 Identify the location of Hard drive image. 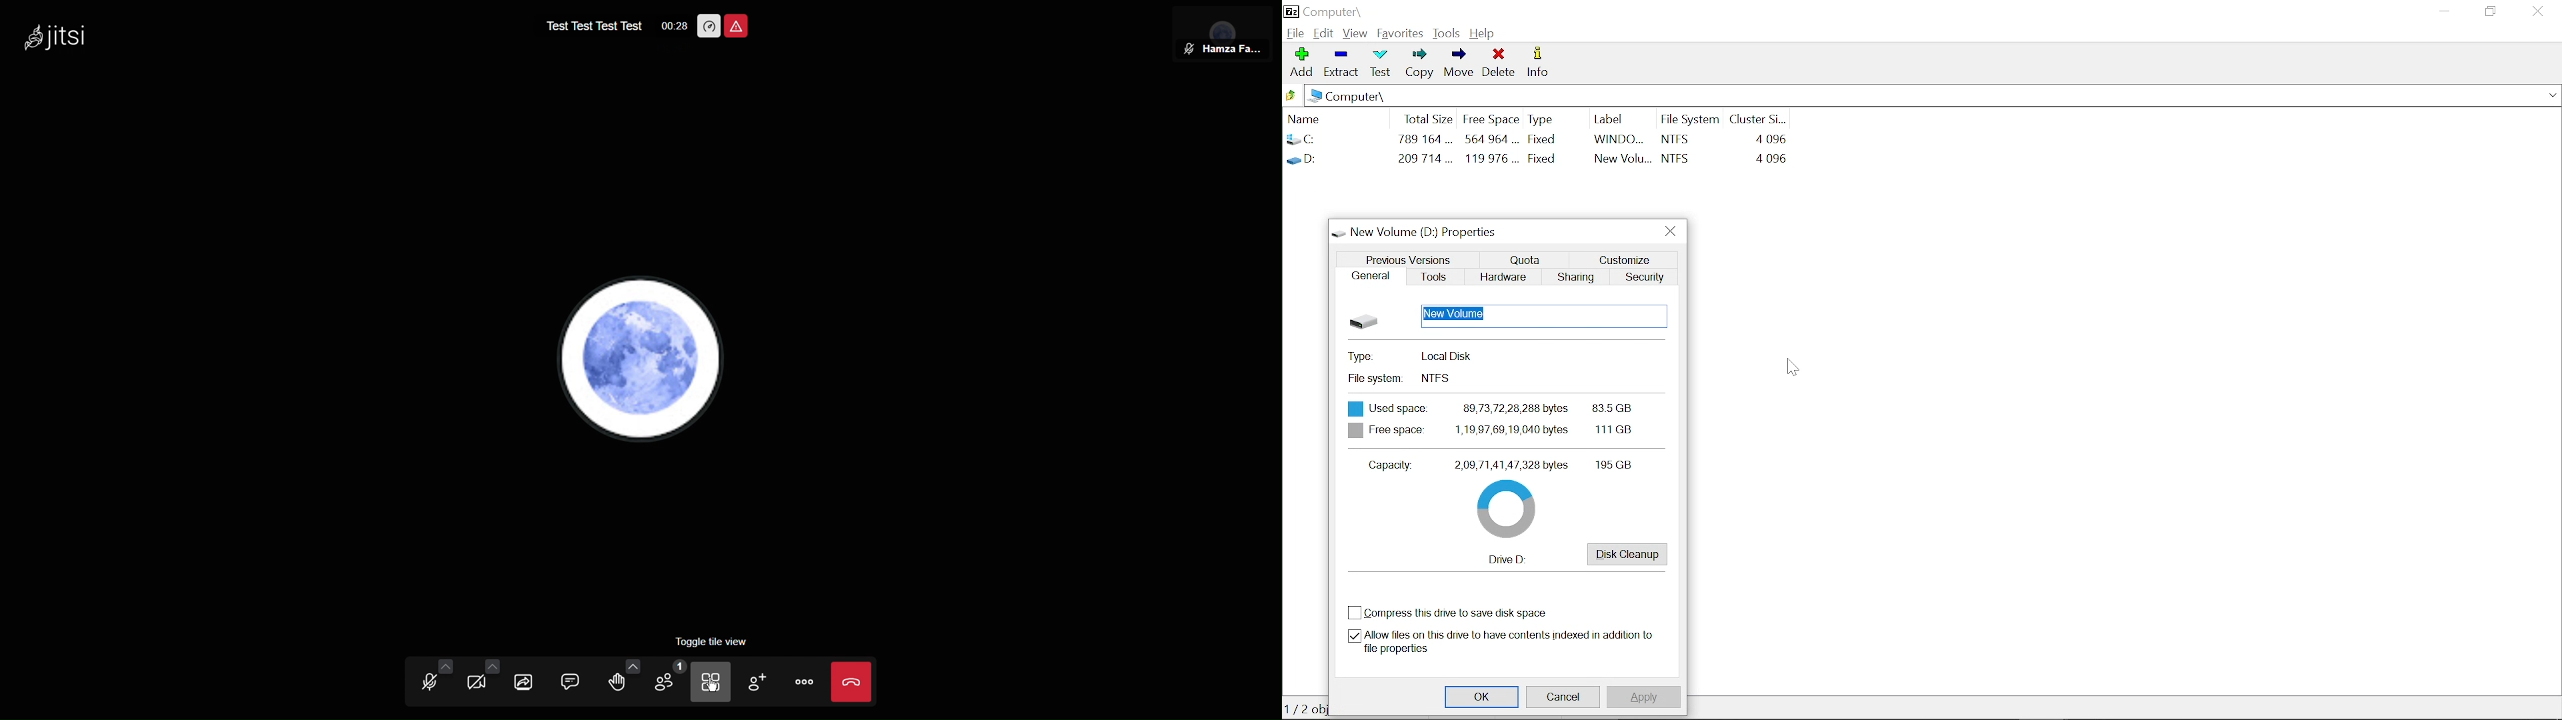
(1361, 322).